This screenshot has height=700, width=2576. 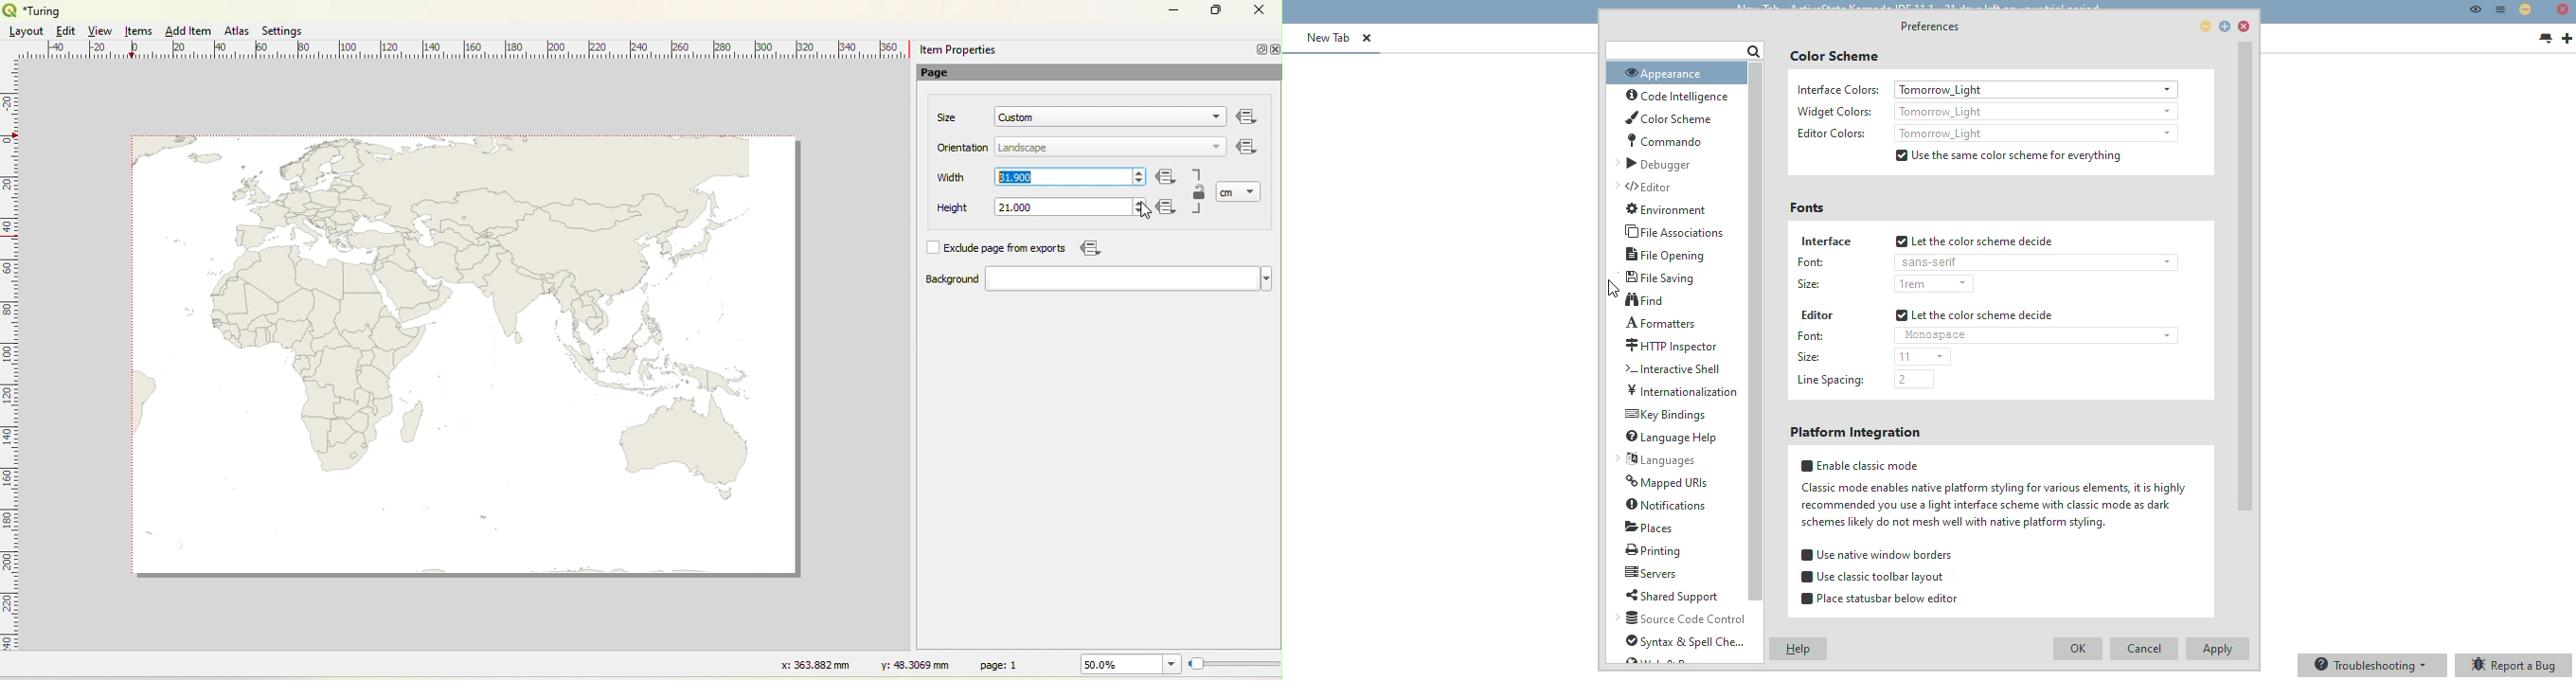 What do you see at coordinates (1798, 649) in the screenshot?
I see `help` at bounding box center [1798, 649].